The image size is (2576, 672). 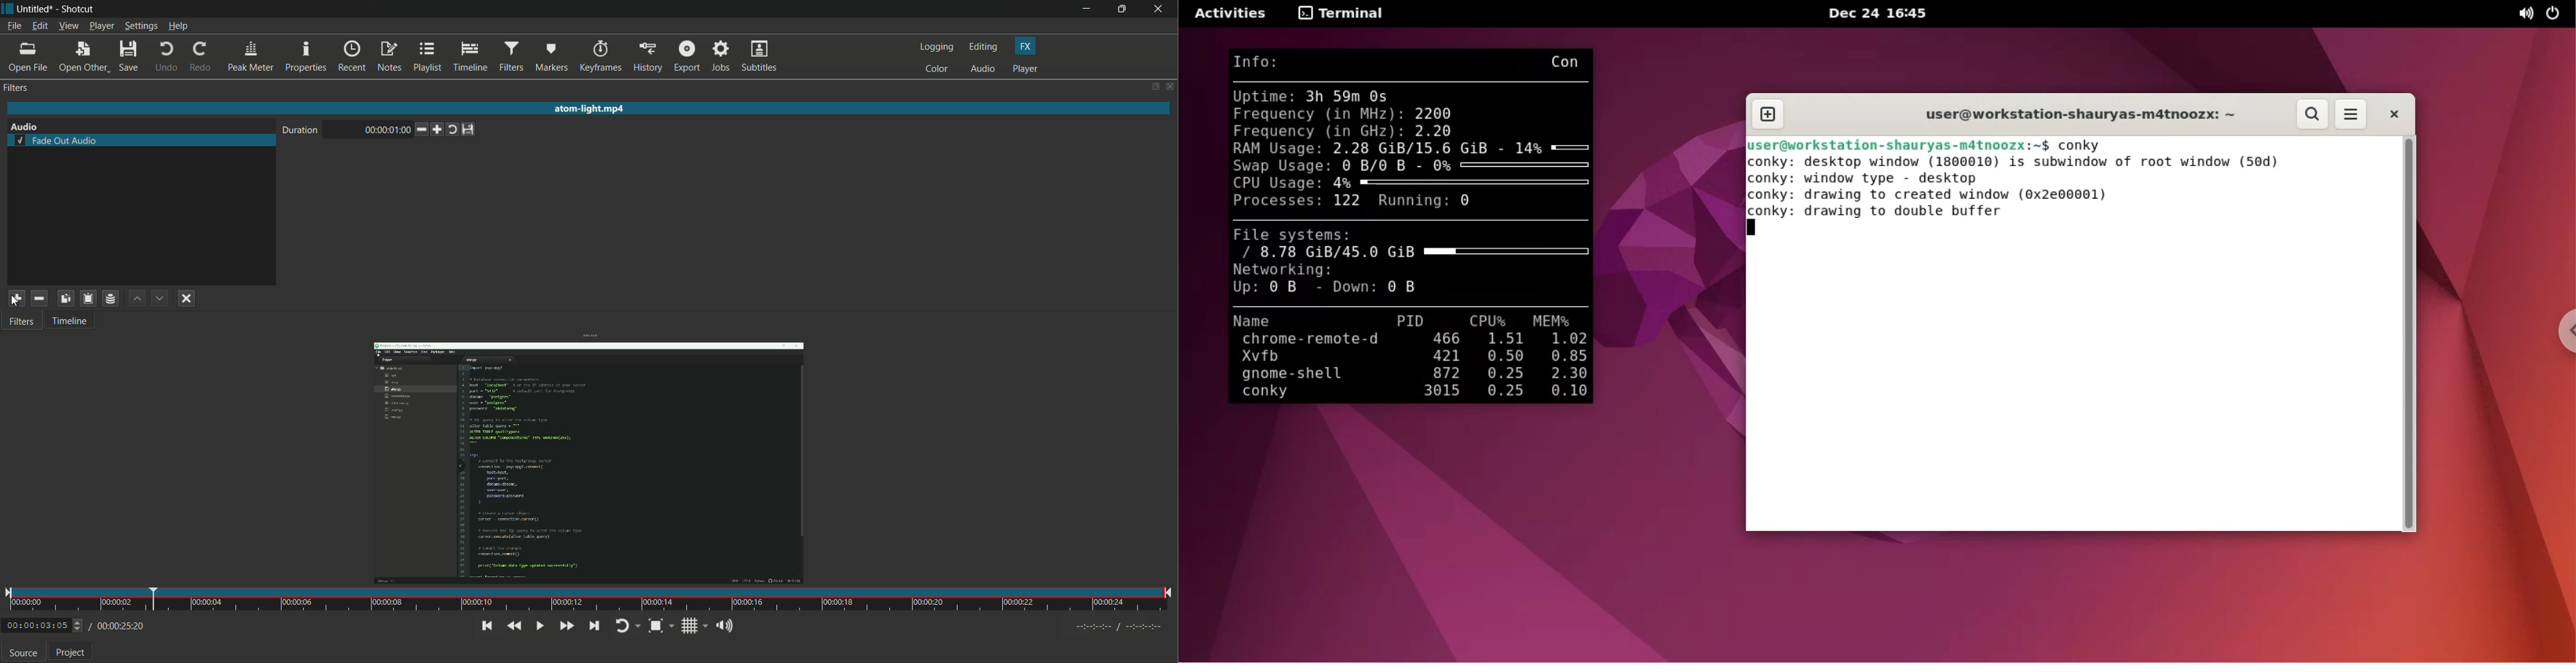 What do you see at coordinates (373, 130) in the screenshot?
I see `fade out level` at bounding box center [373, 130].